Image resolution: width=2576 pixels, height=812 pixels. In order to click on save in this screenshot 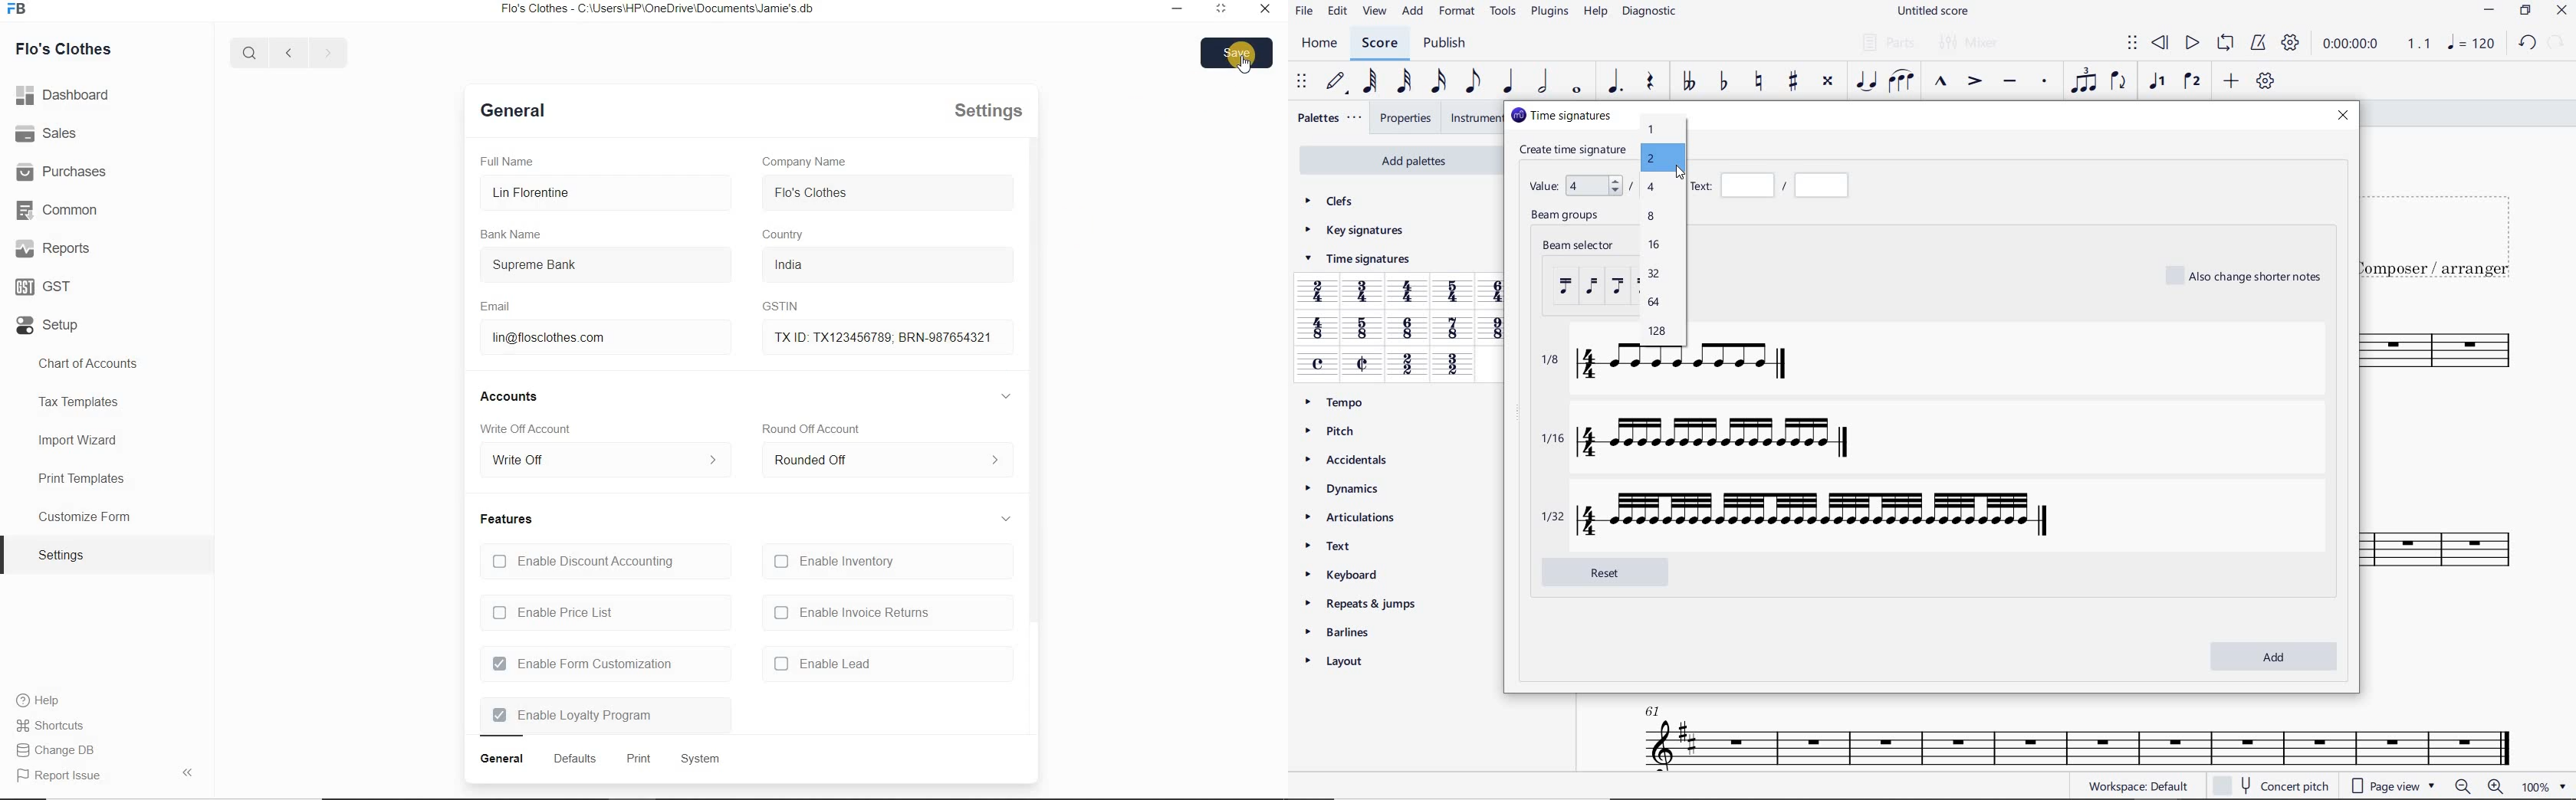, I will do `click(1239, 51)`.